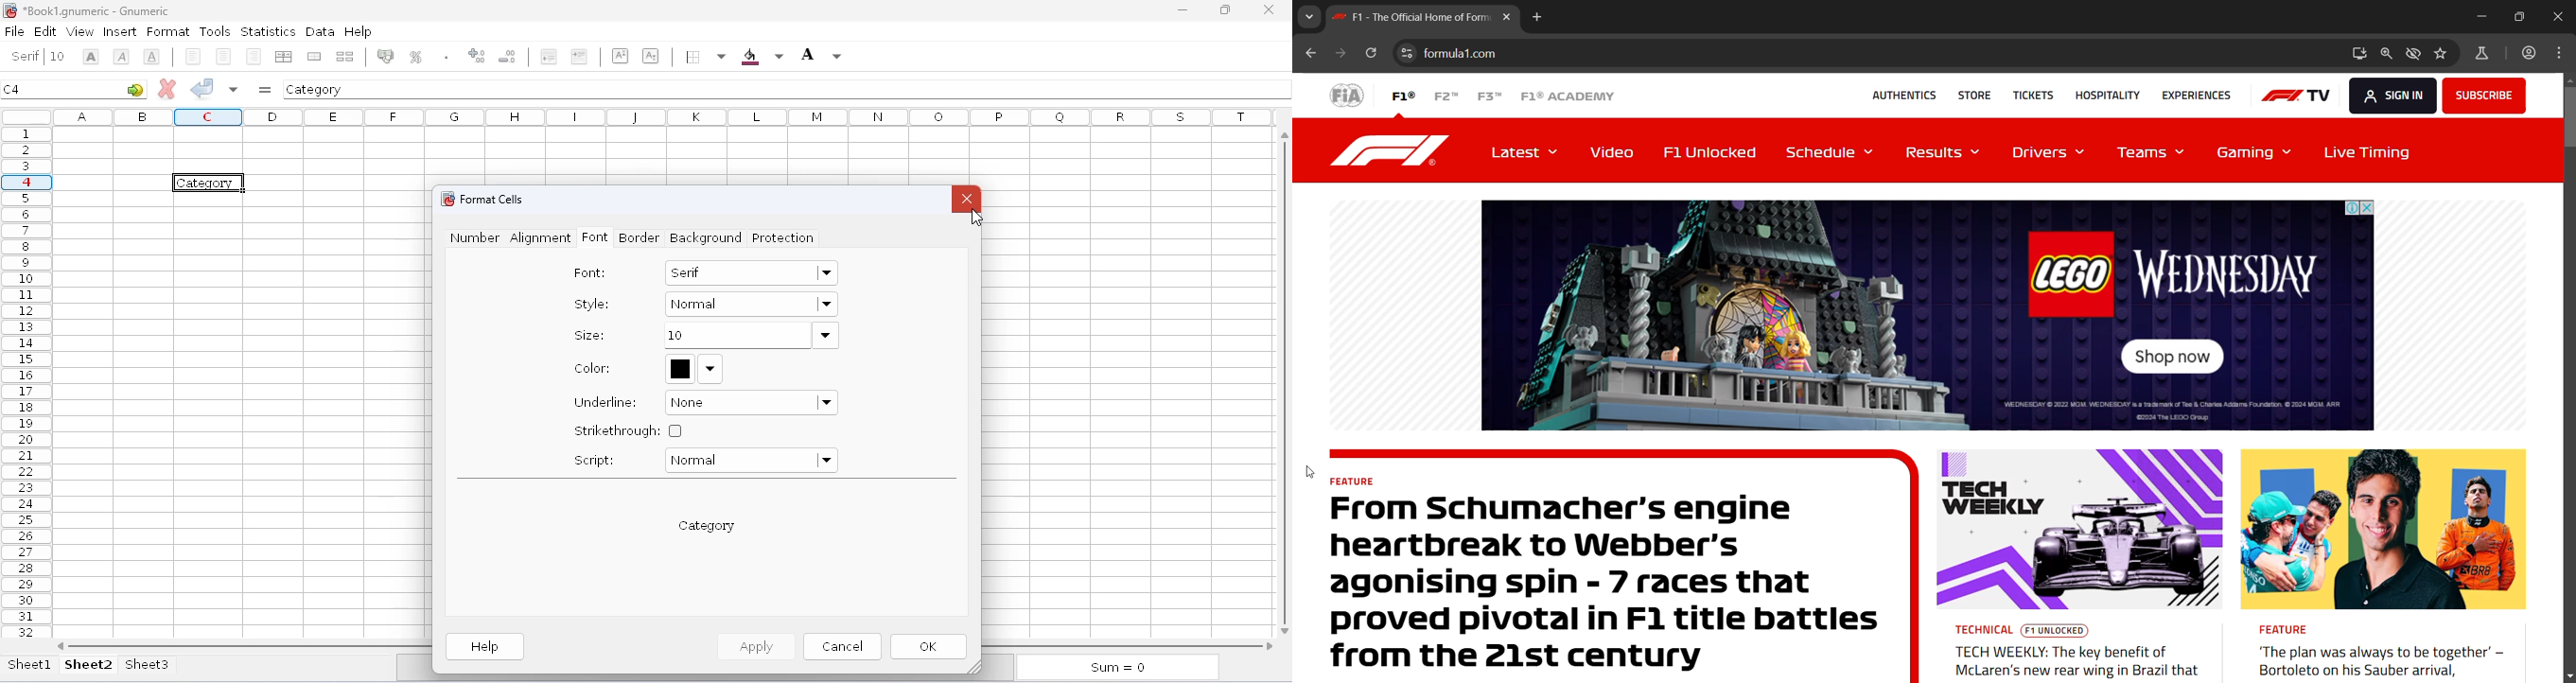 The width and height of the screenshot is (2576, 700). I want to click on Font, so click(595, 240).